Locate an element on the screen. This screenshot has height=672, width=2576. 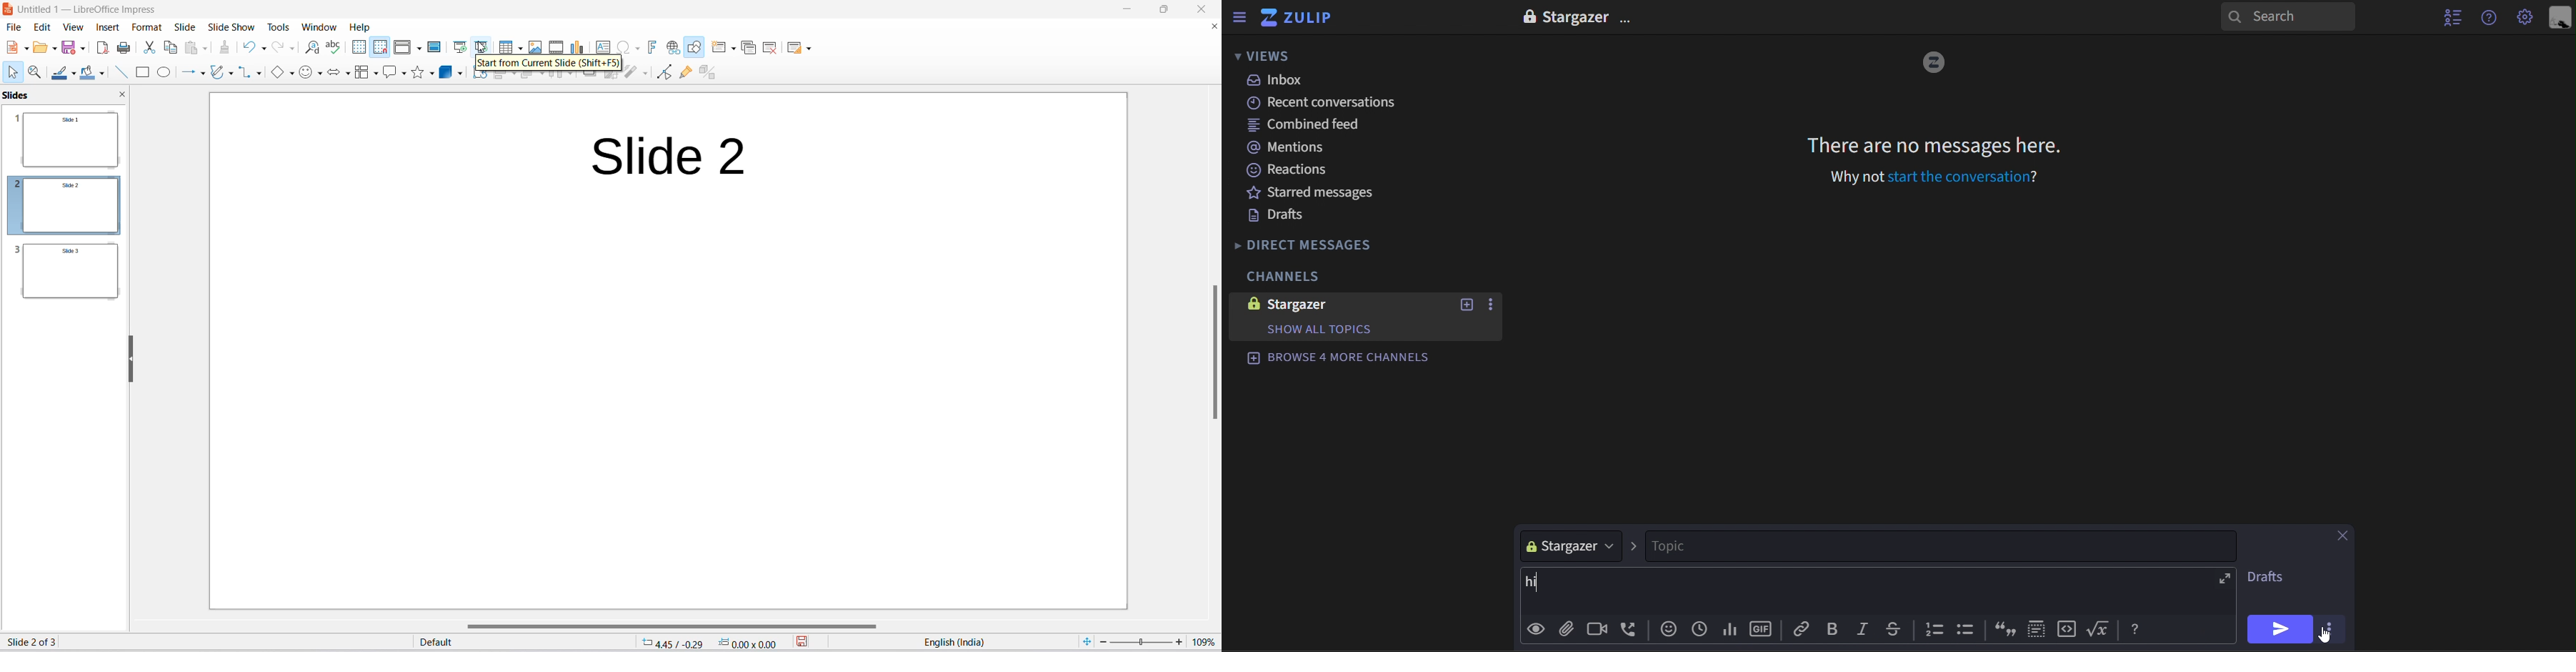
send is located at coordinates (2280, 630).